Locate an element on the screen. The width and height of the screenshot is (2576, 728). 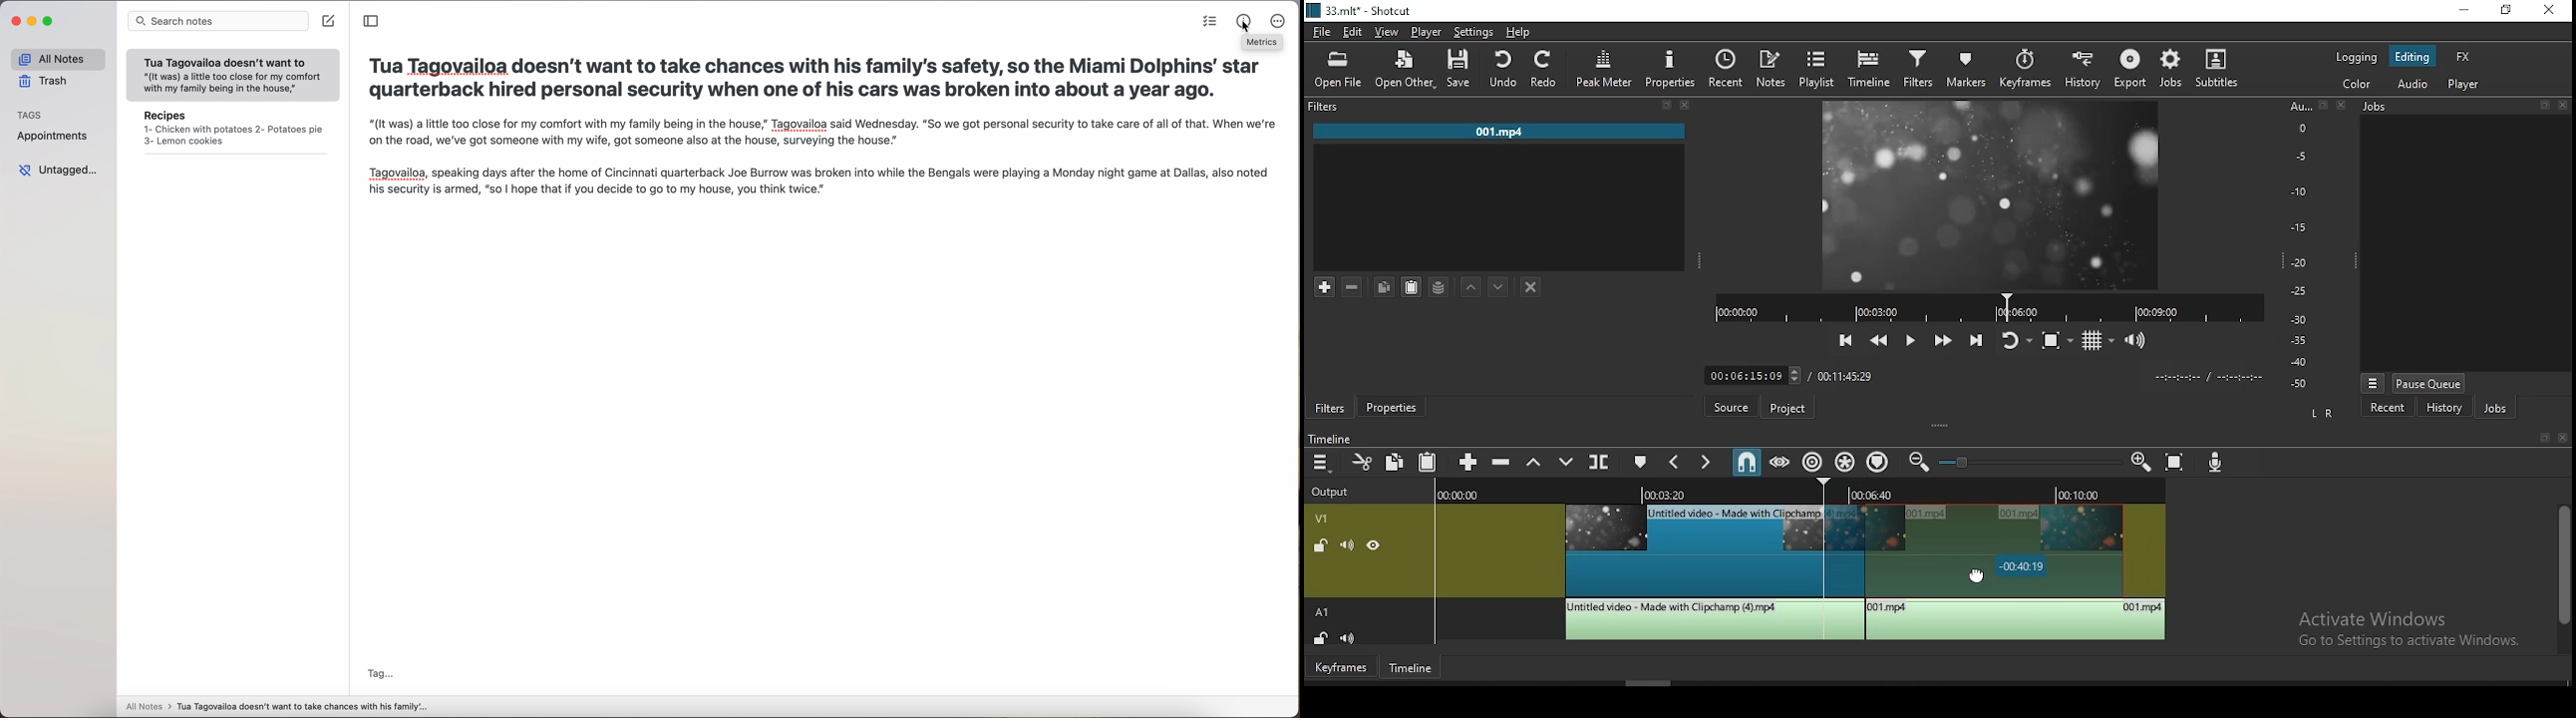
Recipes
1- Chicken with potatoes 2- Potatoes pie
3- Lemon cookies is located at coordinates (232, 130).